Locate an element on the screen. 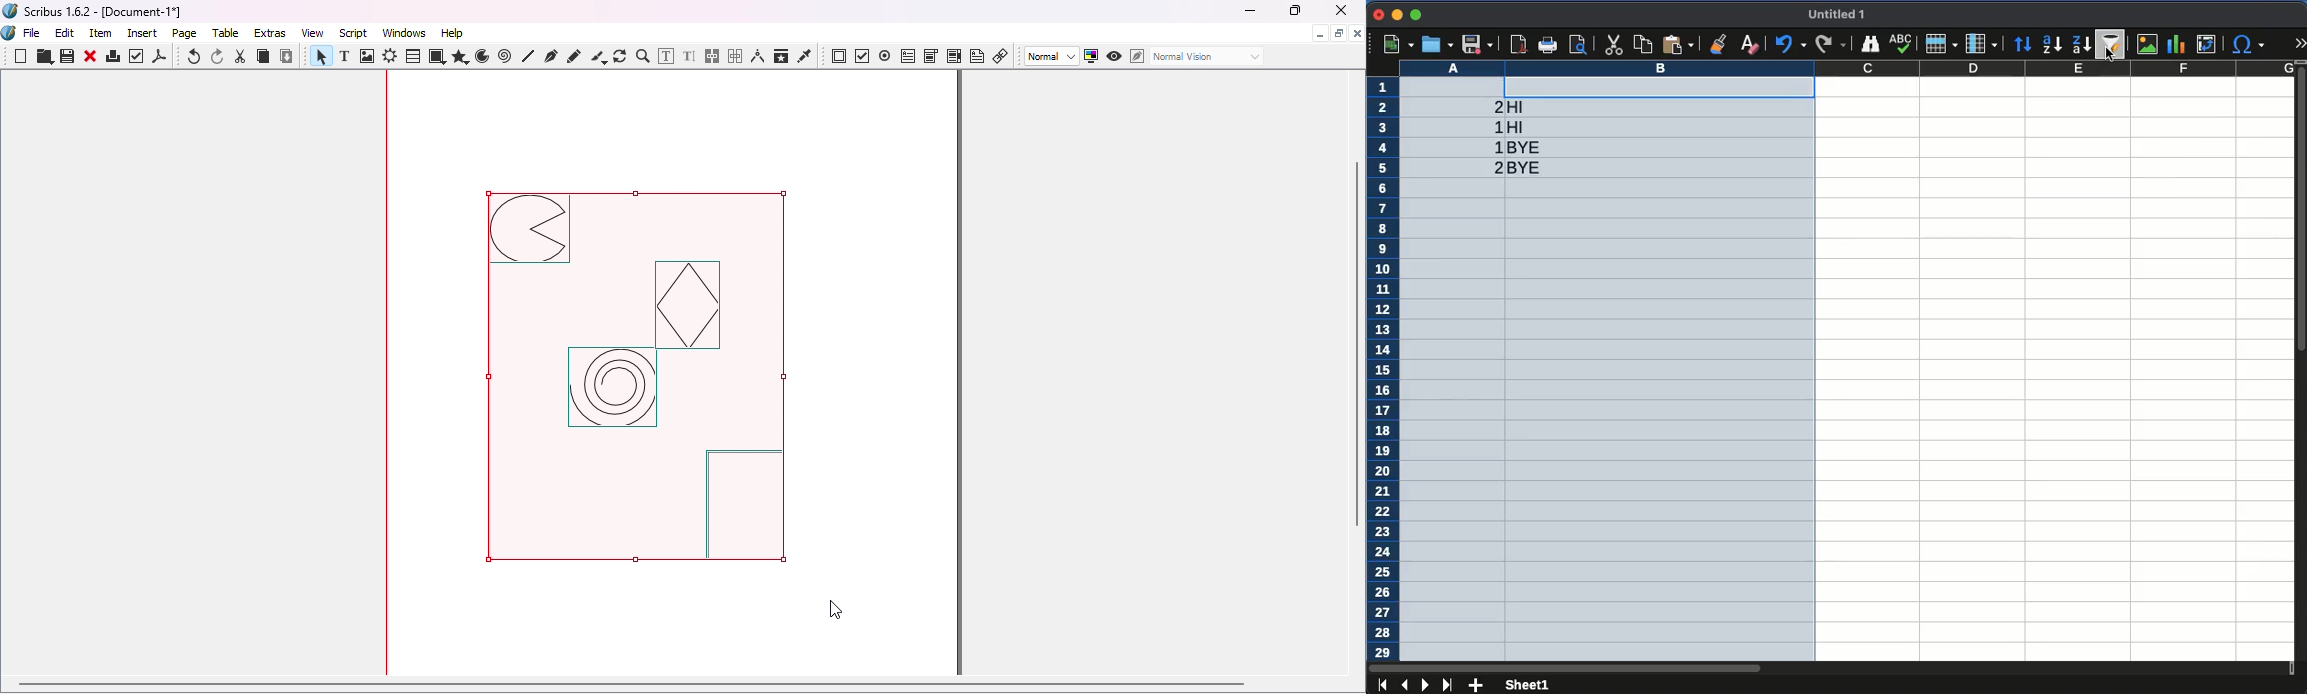  save as PDF is located at coordinates (161, 59).